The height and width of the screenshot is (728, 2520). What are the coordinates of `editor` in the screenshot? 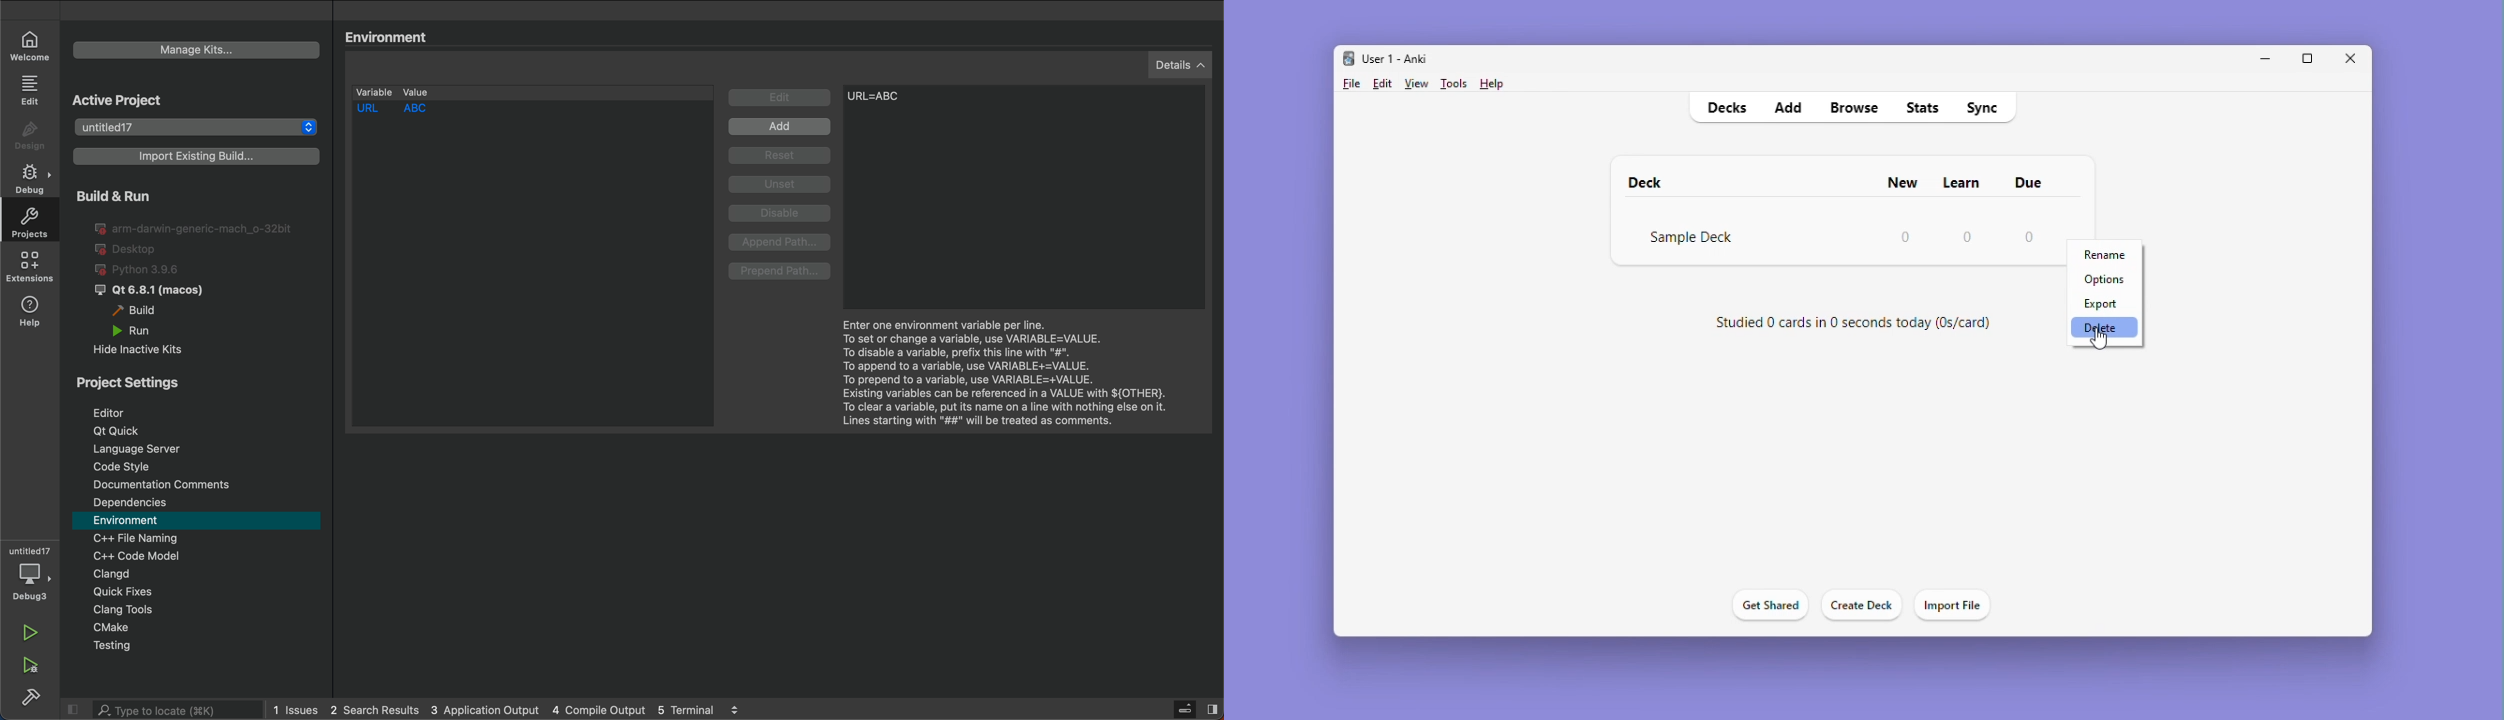 It's located at (194, 410).